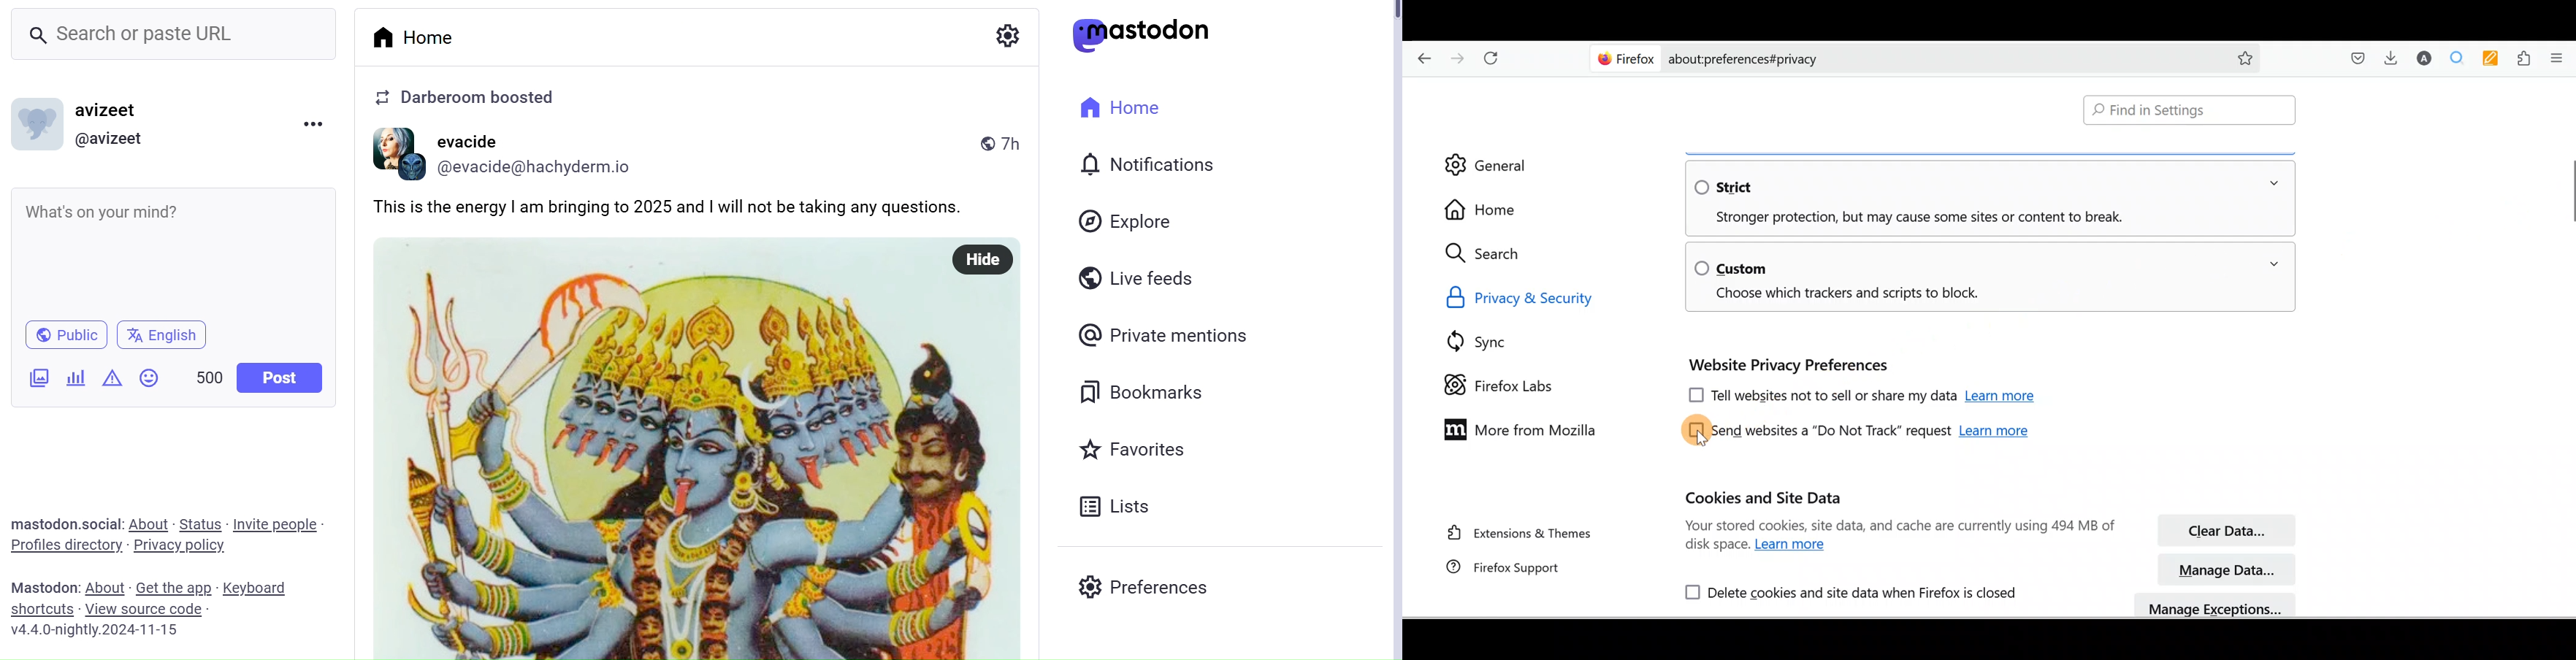 The width and height of the screenshot is (2576, 672). What do you see at coordinates (150, 376) in the screenshot?
I see `Emojis` at bounding box center [150, 376].